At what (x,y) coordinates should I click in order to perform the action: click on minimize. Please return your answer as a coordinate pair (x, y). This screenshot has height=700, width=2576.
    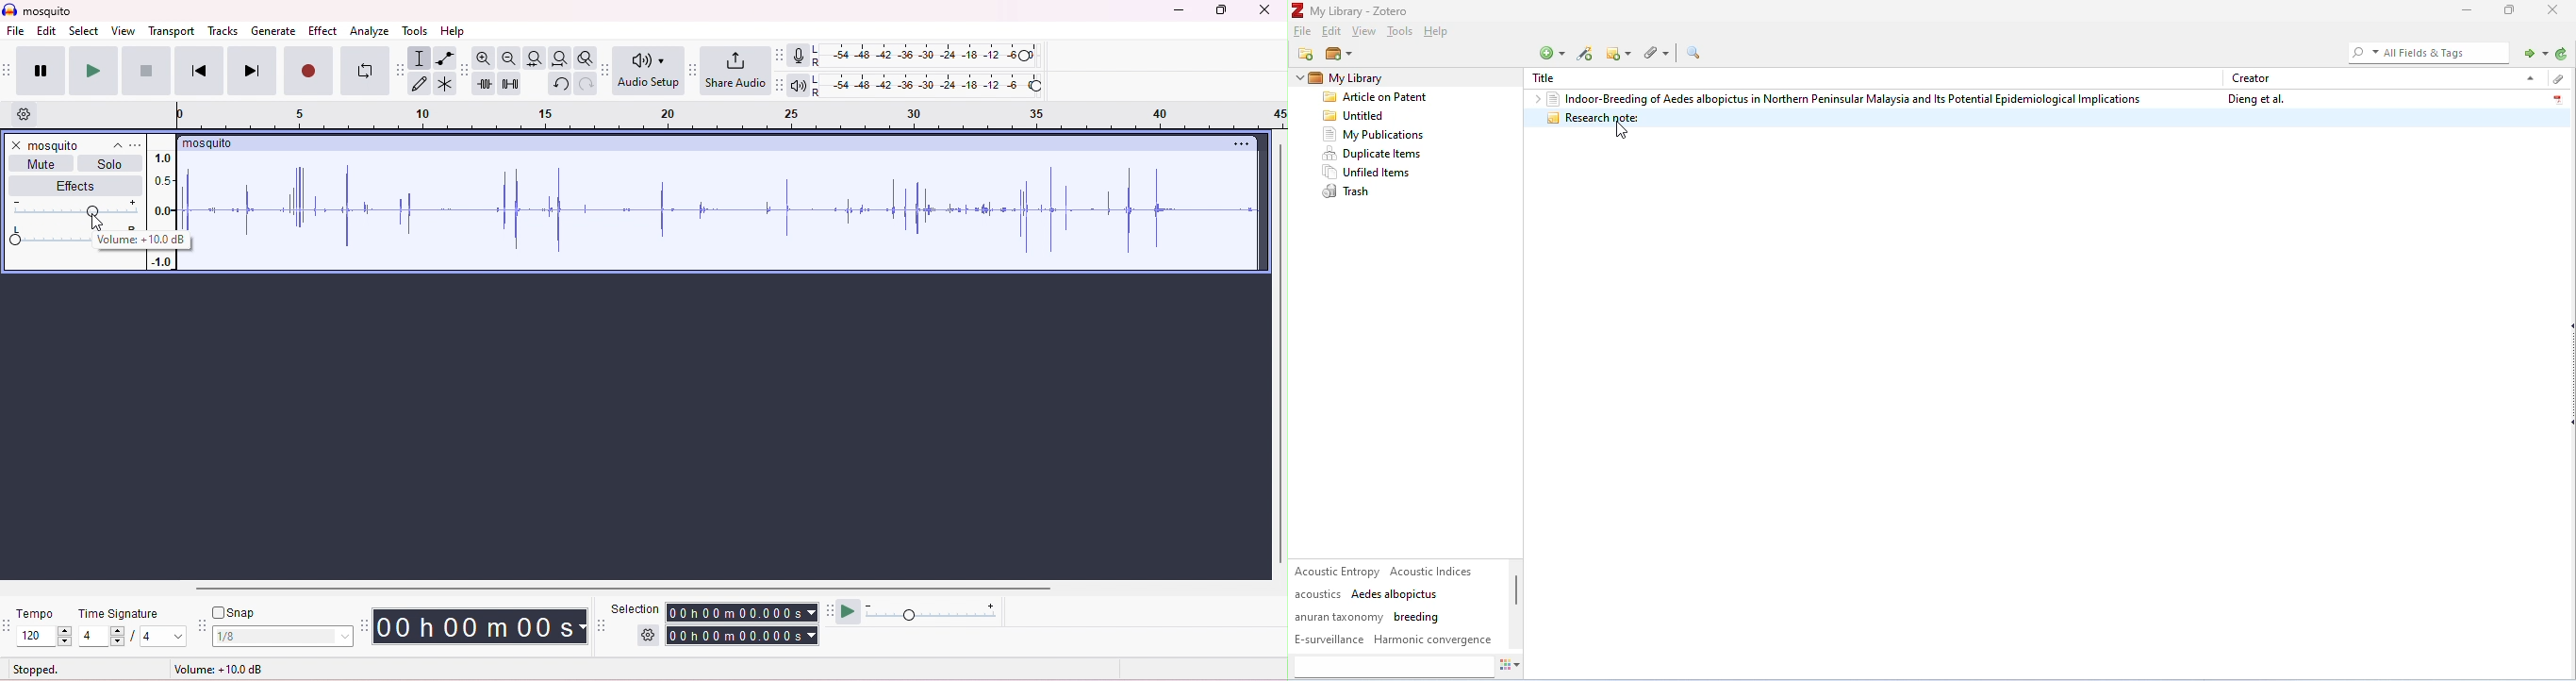
    Looking at the image, I should click on (1178, 10).